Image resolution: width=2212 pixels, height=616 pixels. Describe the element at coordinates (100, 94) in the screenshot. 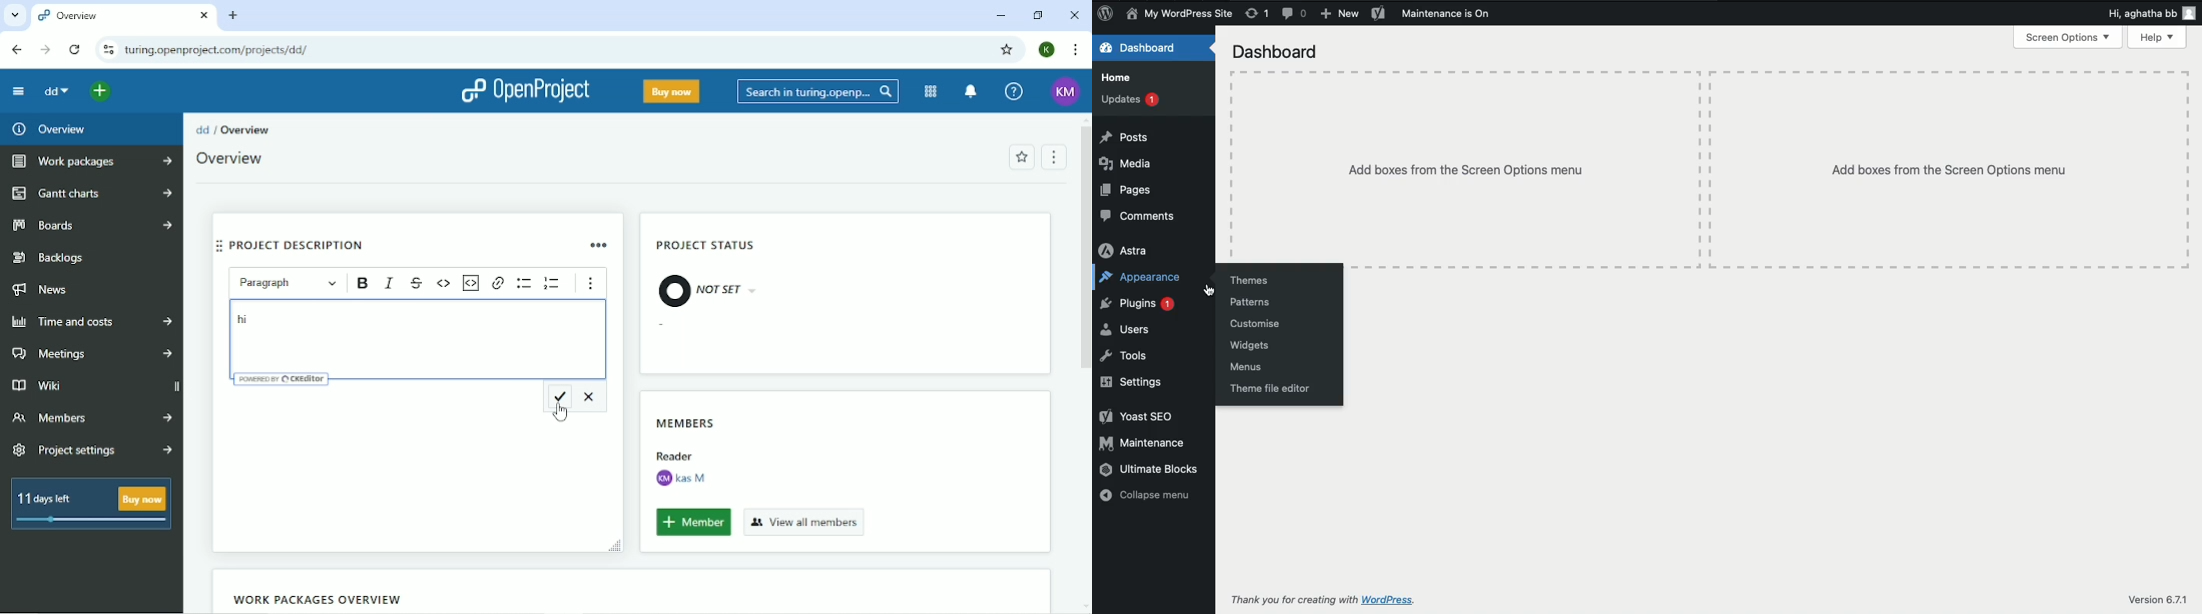

I see `Open quick add menu` at that location.